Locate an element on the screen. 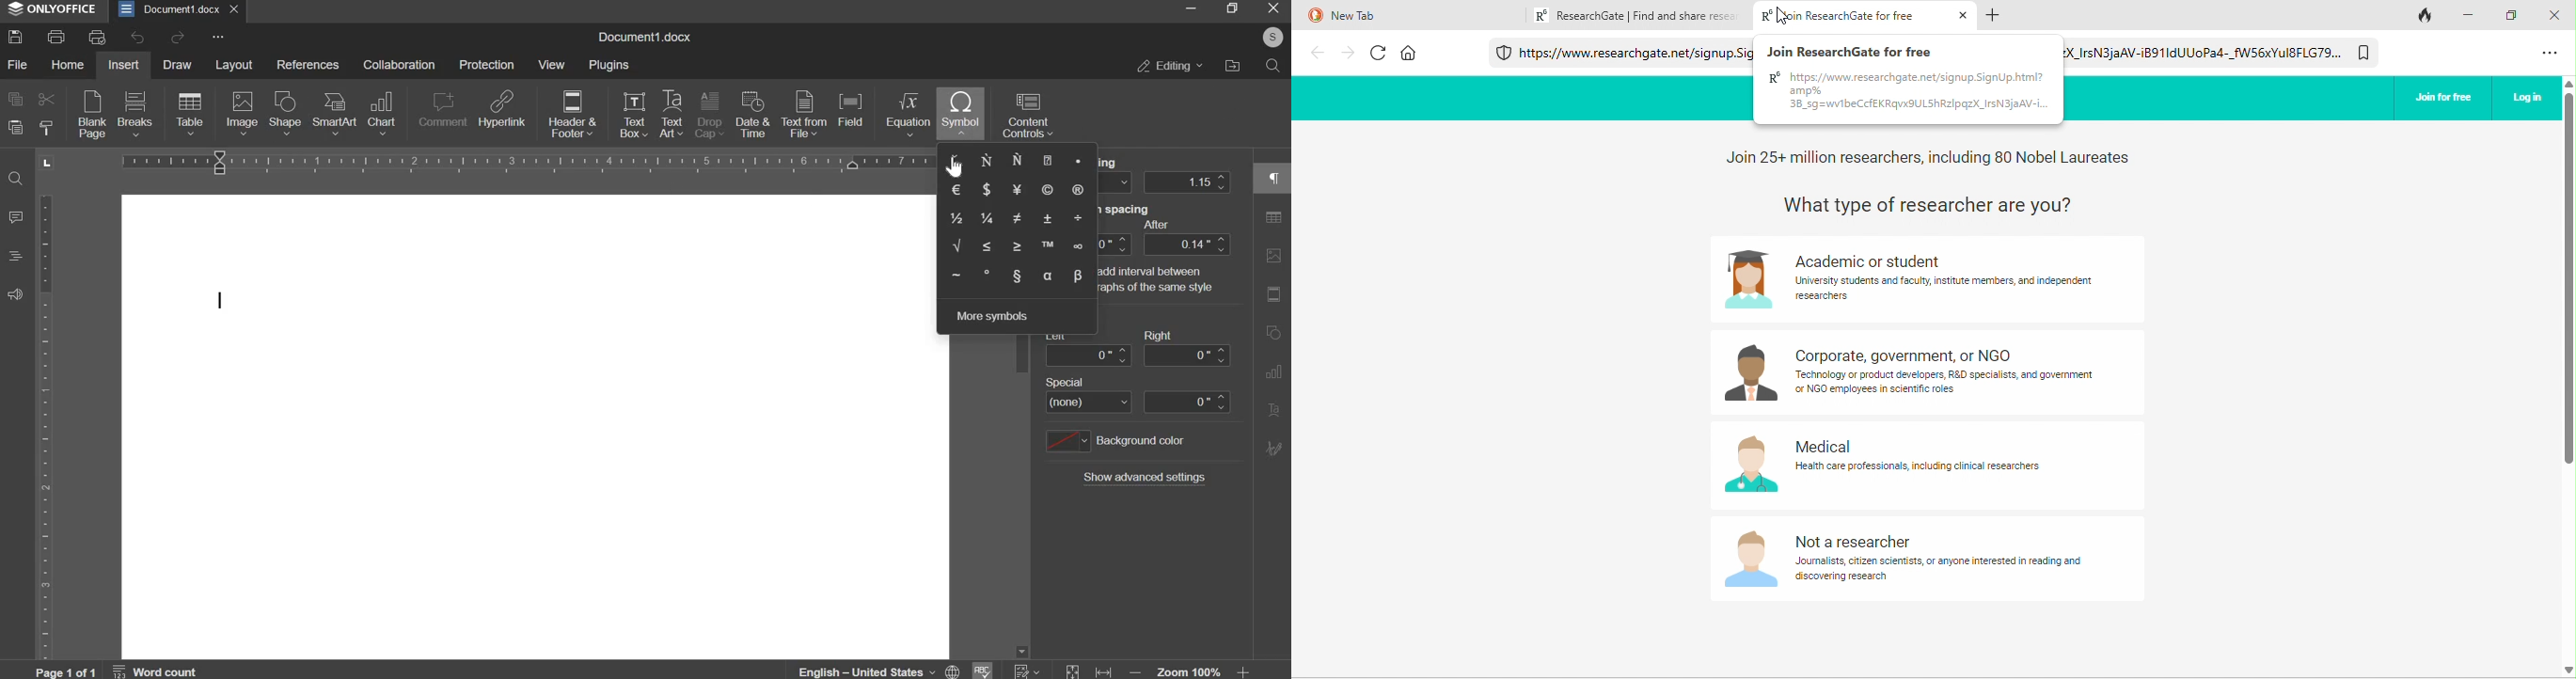  table is located at coordinates (189, 113).